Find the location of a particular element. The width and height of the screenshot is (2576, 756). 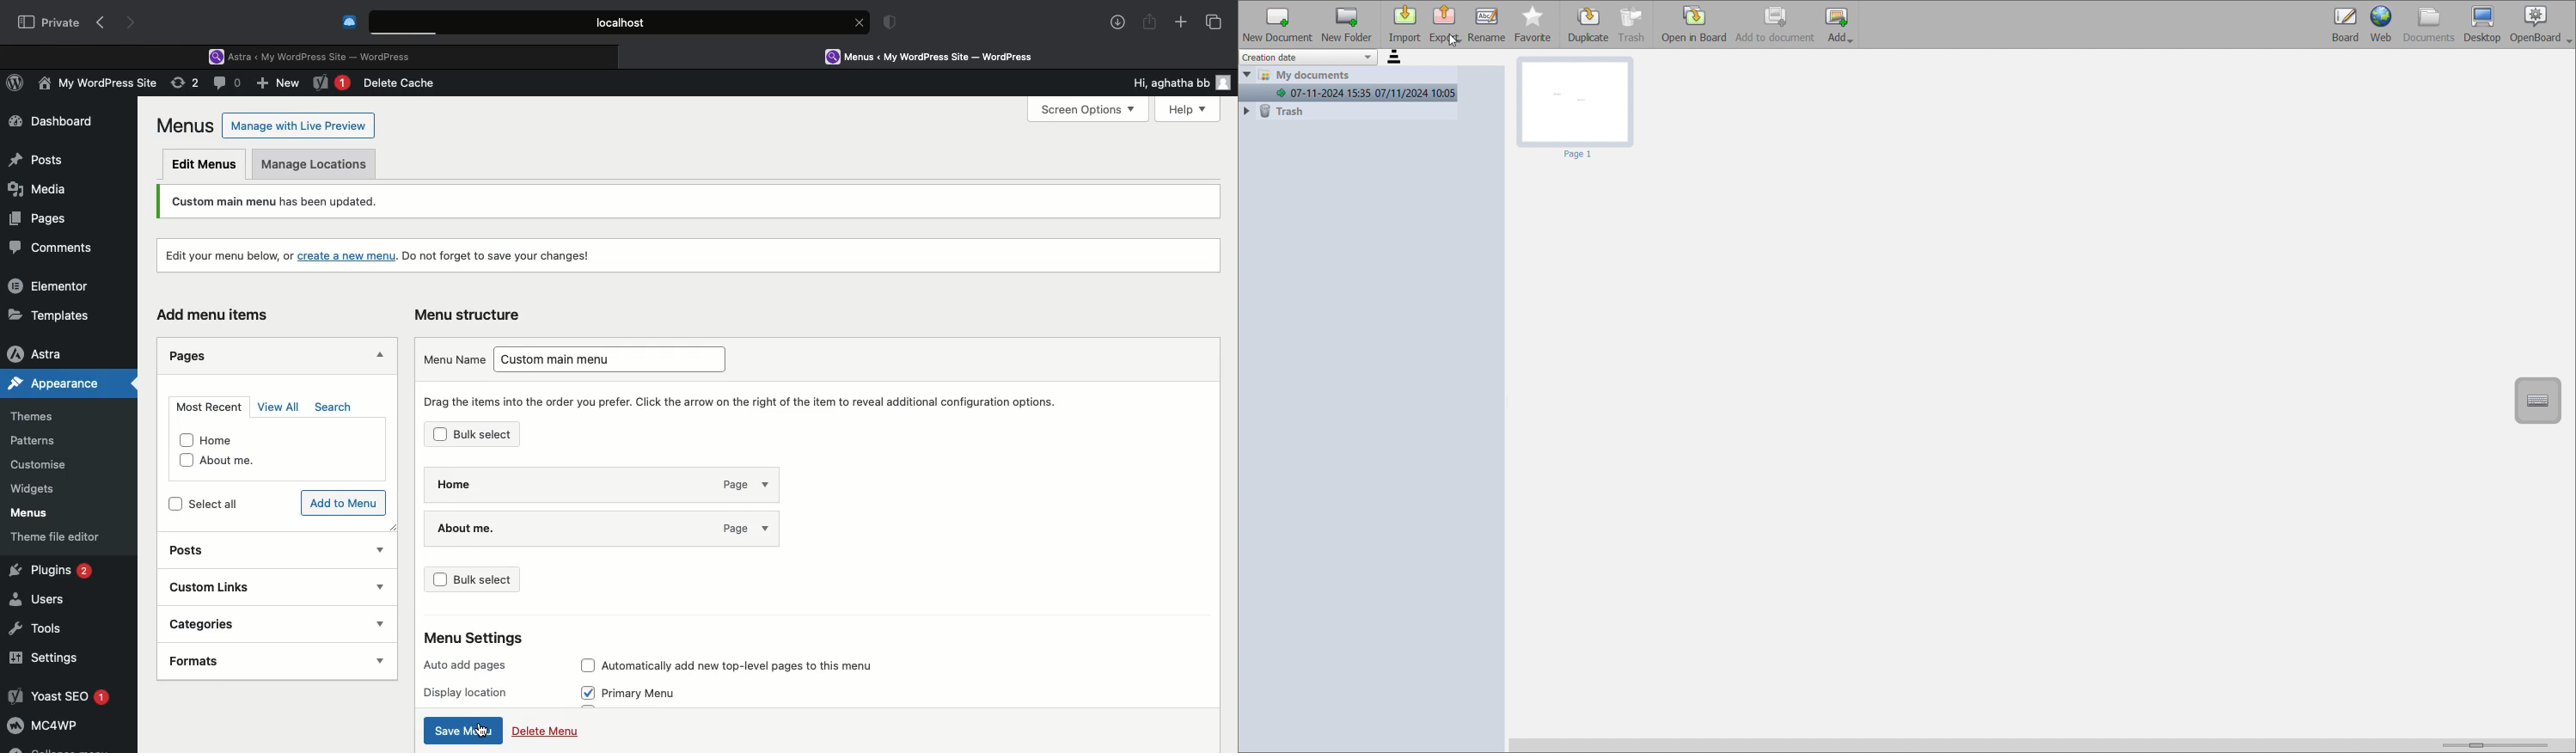

Local.host is located at coordinates (621, 21).